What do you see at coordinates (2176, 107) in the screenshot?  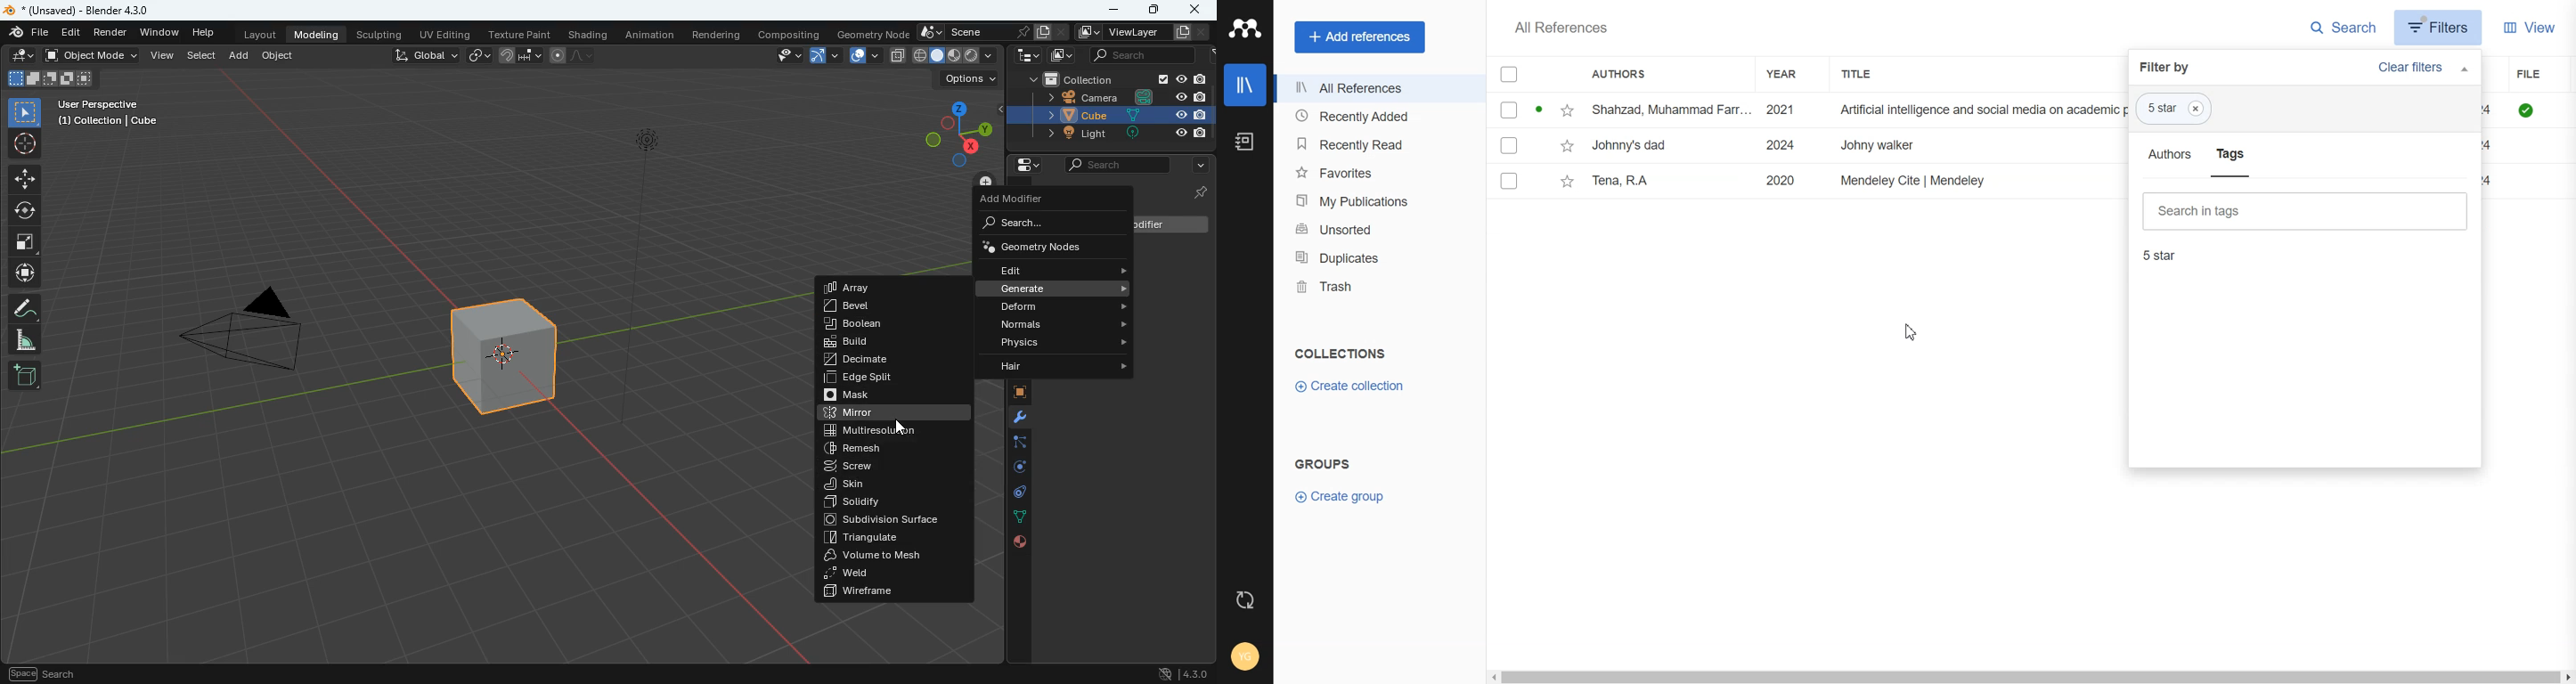 I see `Tag` at bounding box center [2176, 107].